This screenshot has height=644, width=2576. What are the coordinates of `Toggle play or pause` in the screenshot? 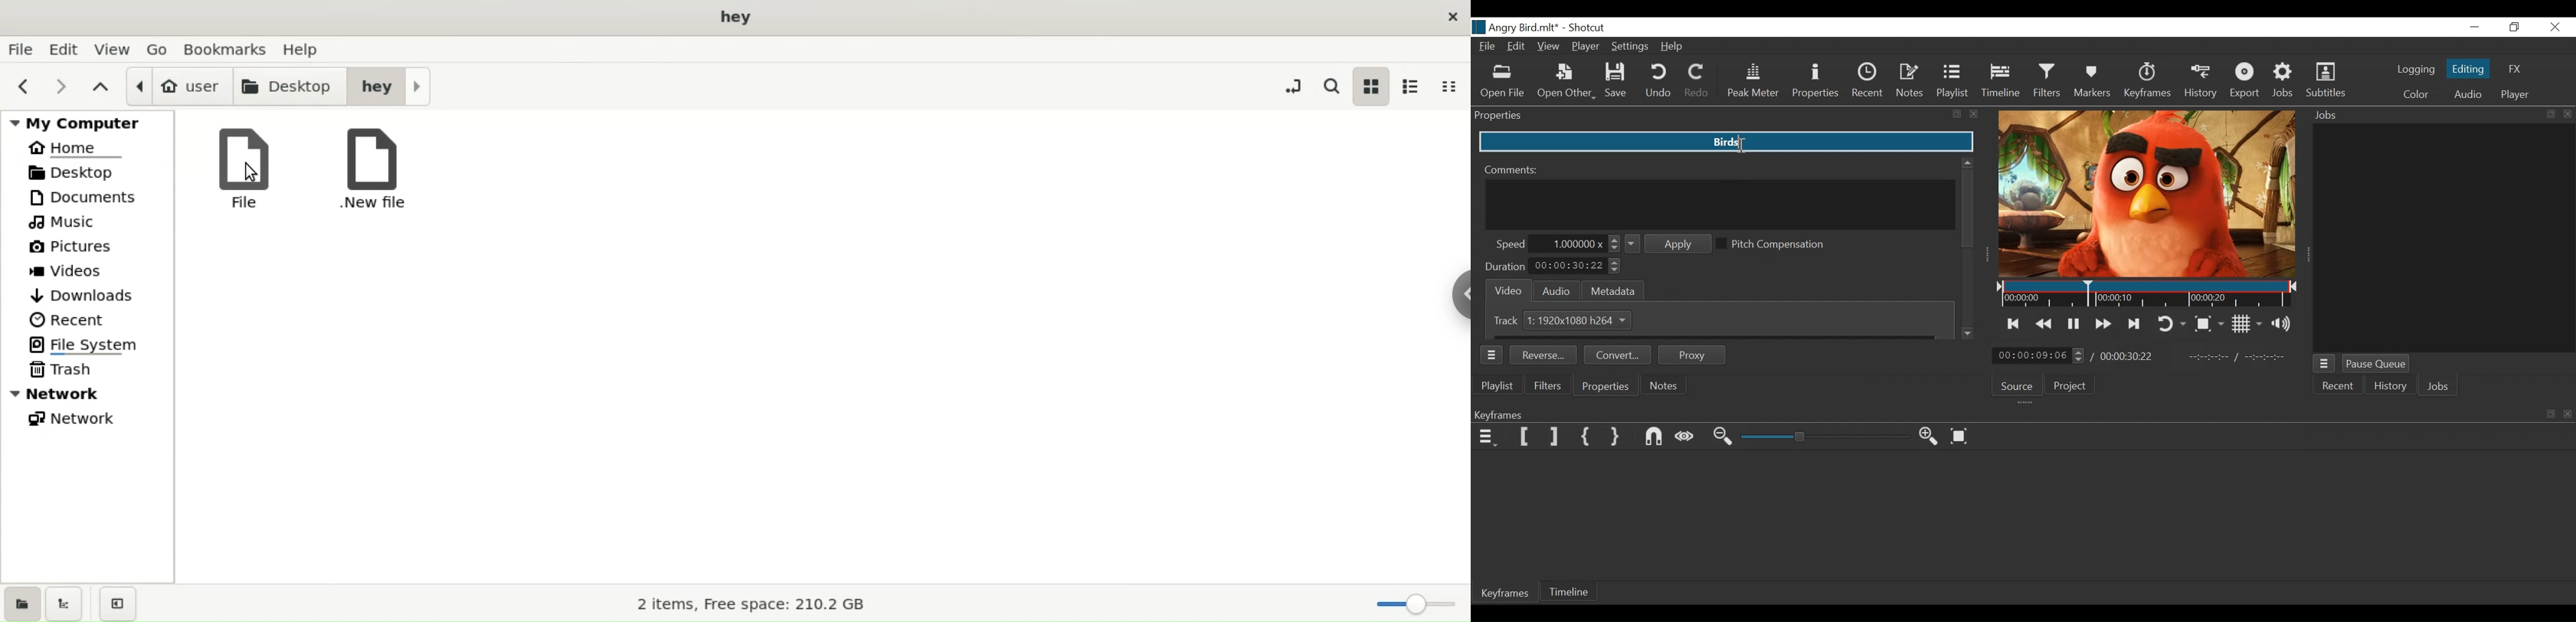 It's located at (2074, 324).